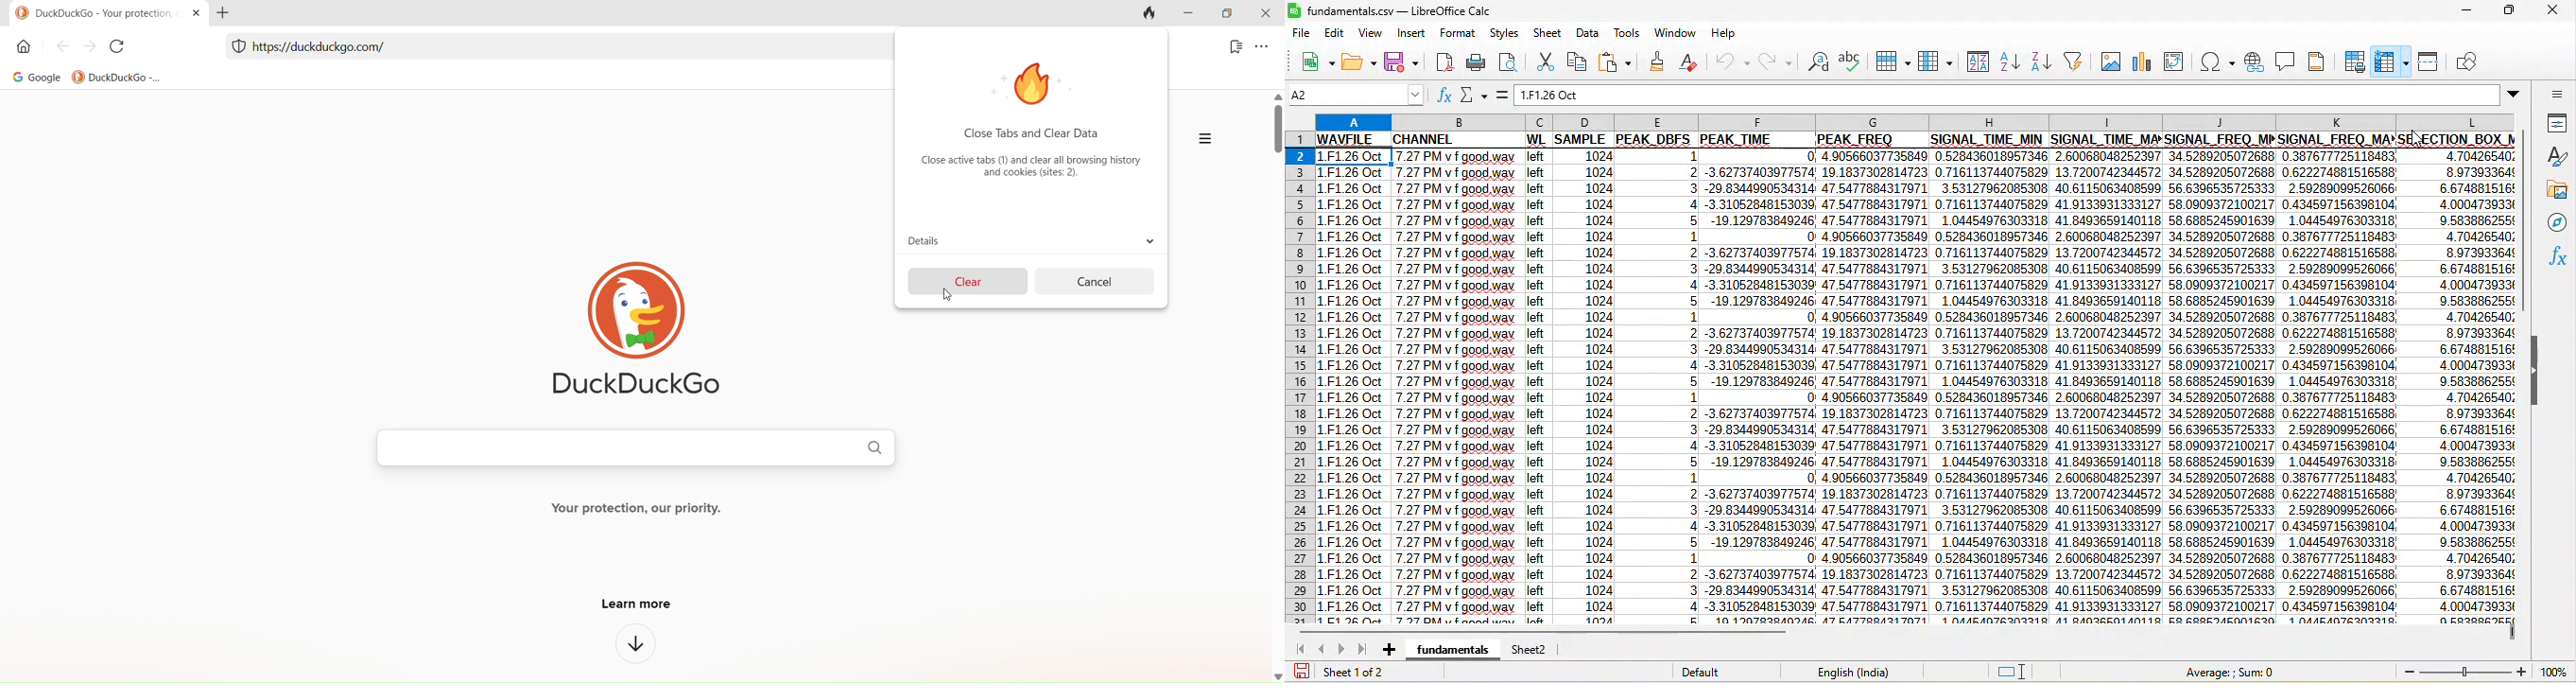 This screenshot has height=700, width=2576. I want to click on copy, so click(1582, 61).